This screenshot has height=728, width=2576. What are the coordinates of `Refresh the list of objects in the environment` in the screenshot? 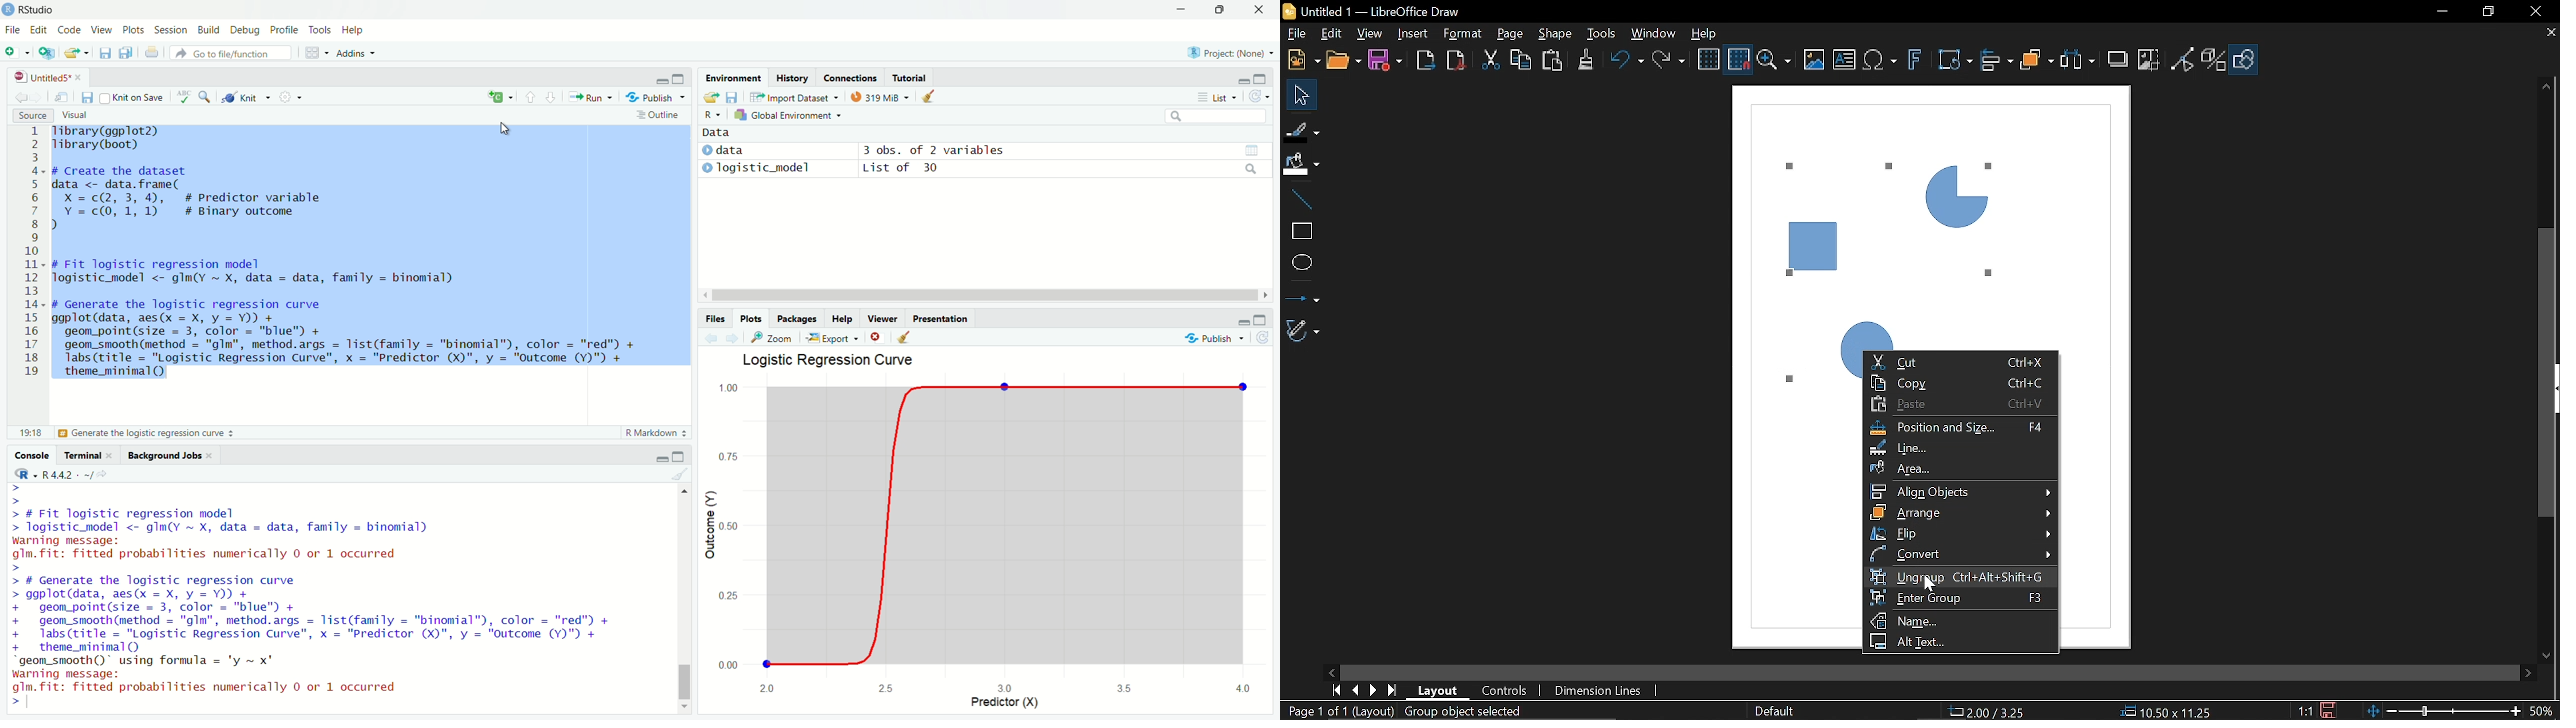 It's located at (1258, 96).